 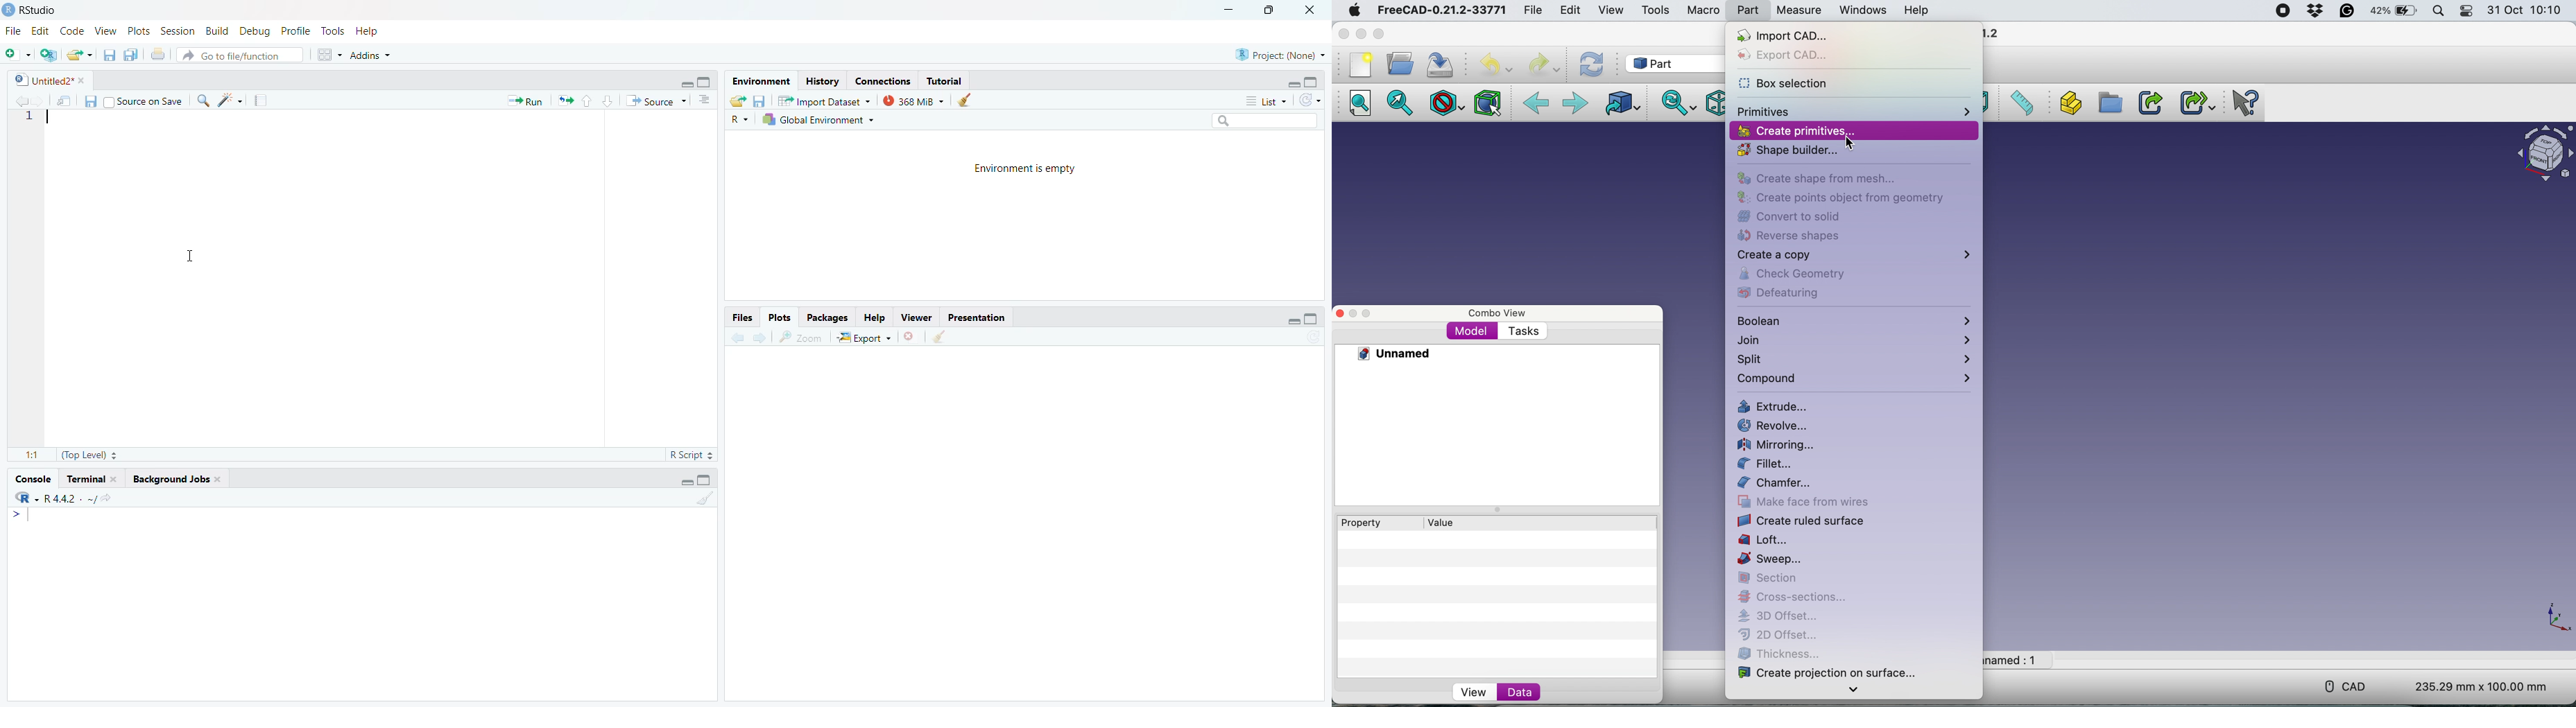 I want to click on maximise, so click(x=1313, y=81).